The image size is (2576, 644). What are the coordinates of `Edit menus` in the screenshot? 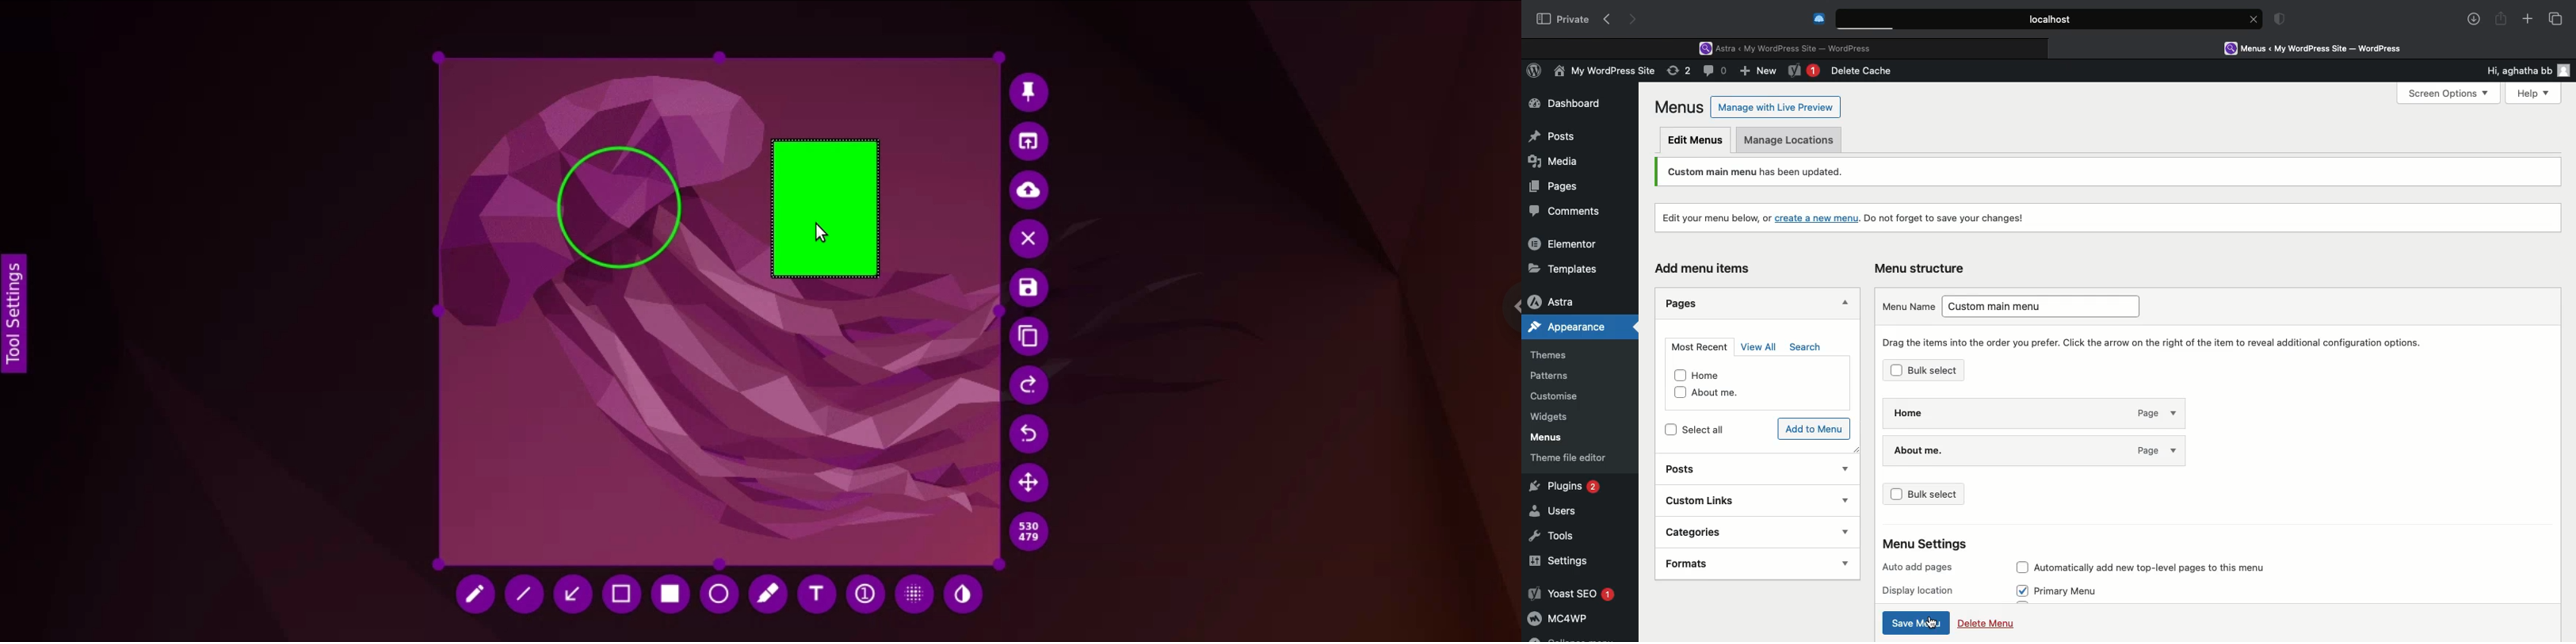 It's located at (1696, 139).